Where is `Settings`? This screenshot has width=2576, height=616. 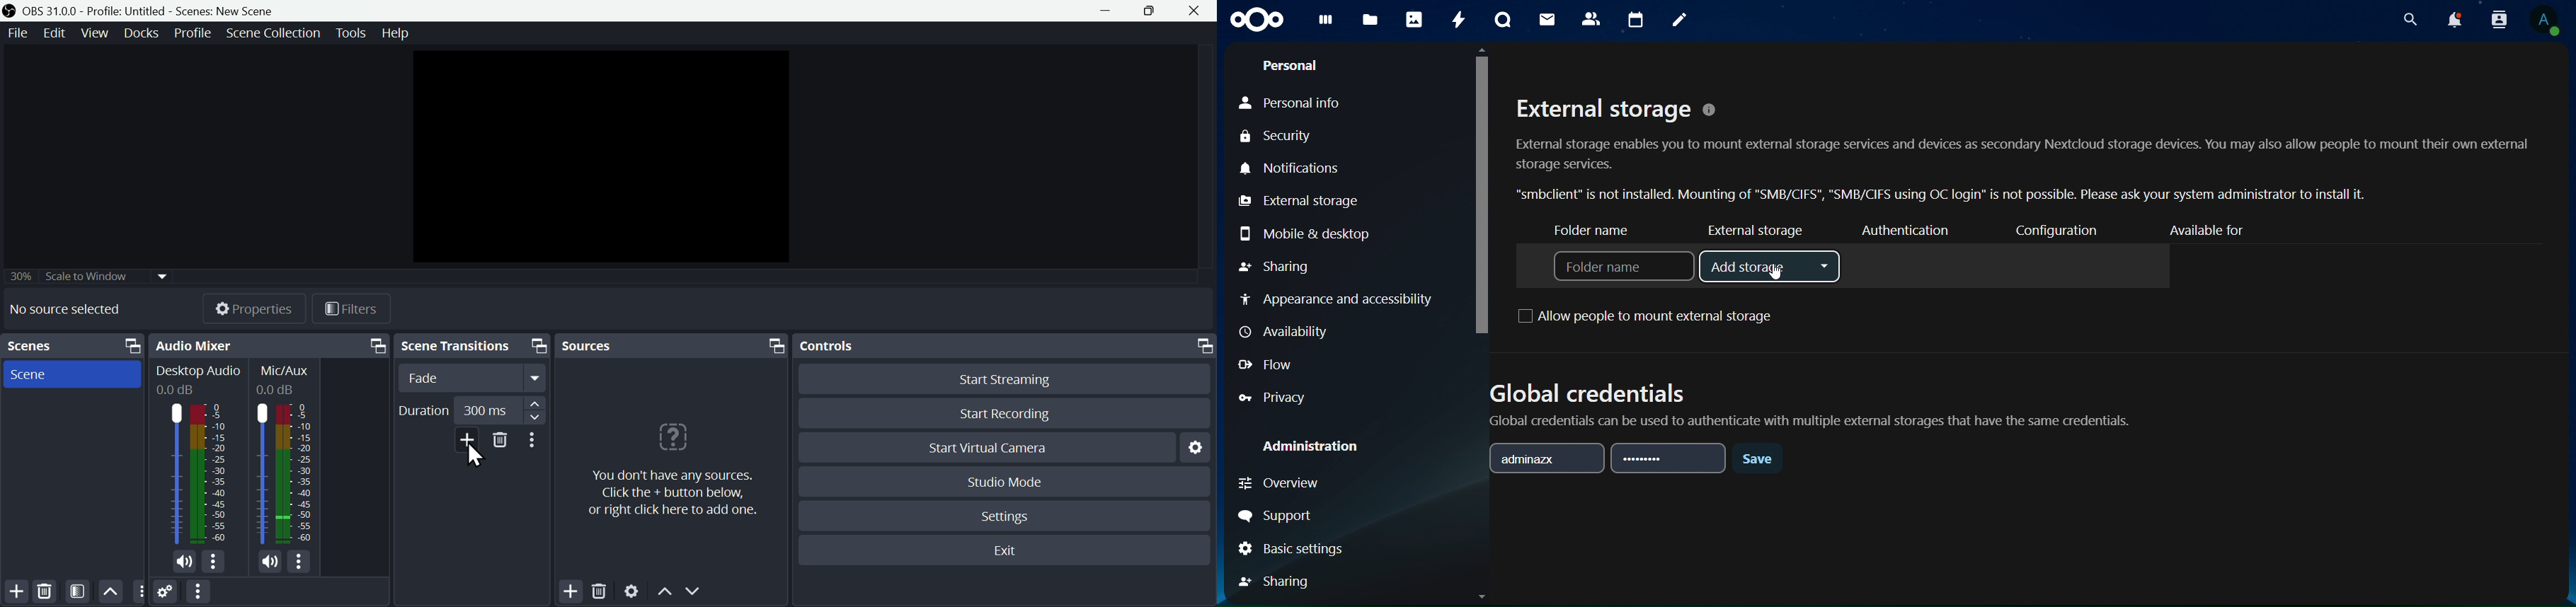 Settings is located at coordinates (631, 592).